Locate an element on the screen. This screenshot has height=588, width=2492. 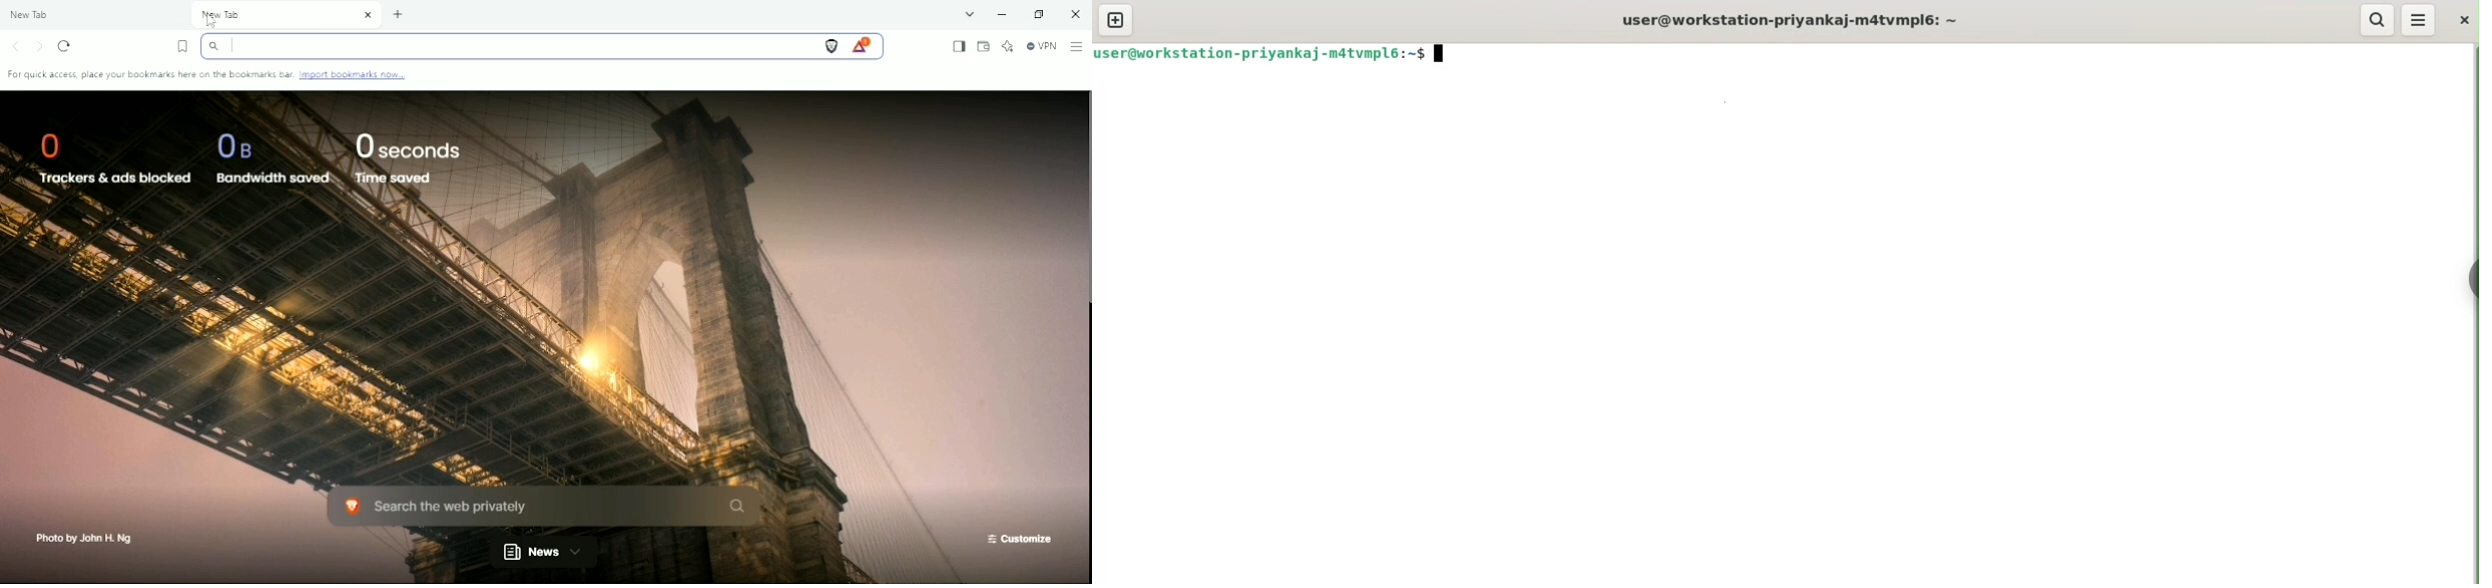
New tab is located at coordinates (399, 15).